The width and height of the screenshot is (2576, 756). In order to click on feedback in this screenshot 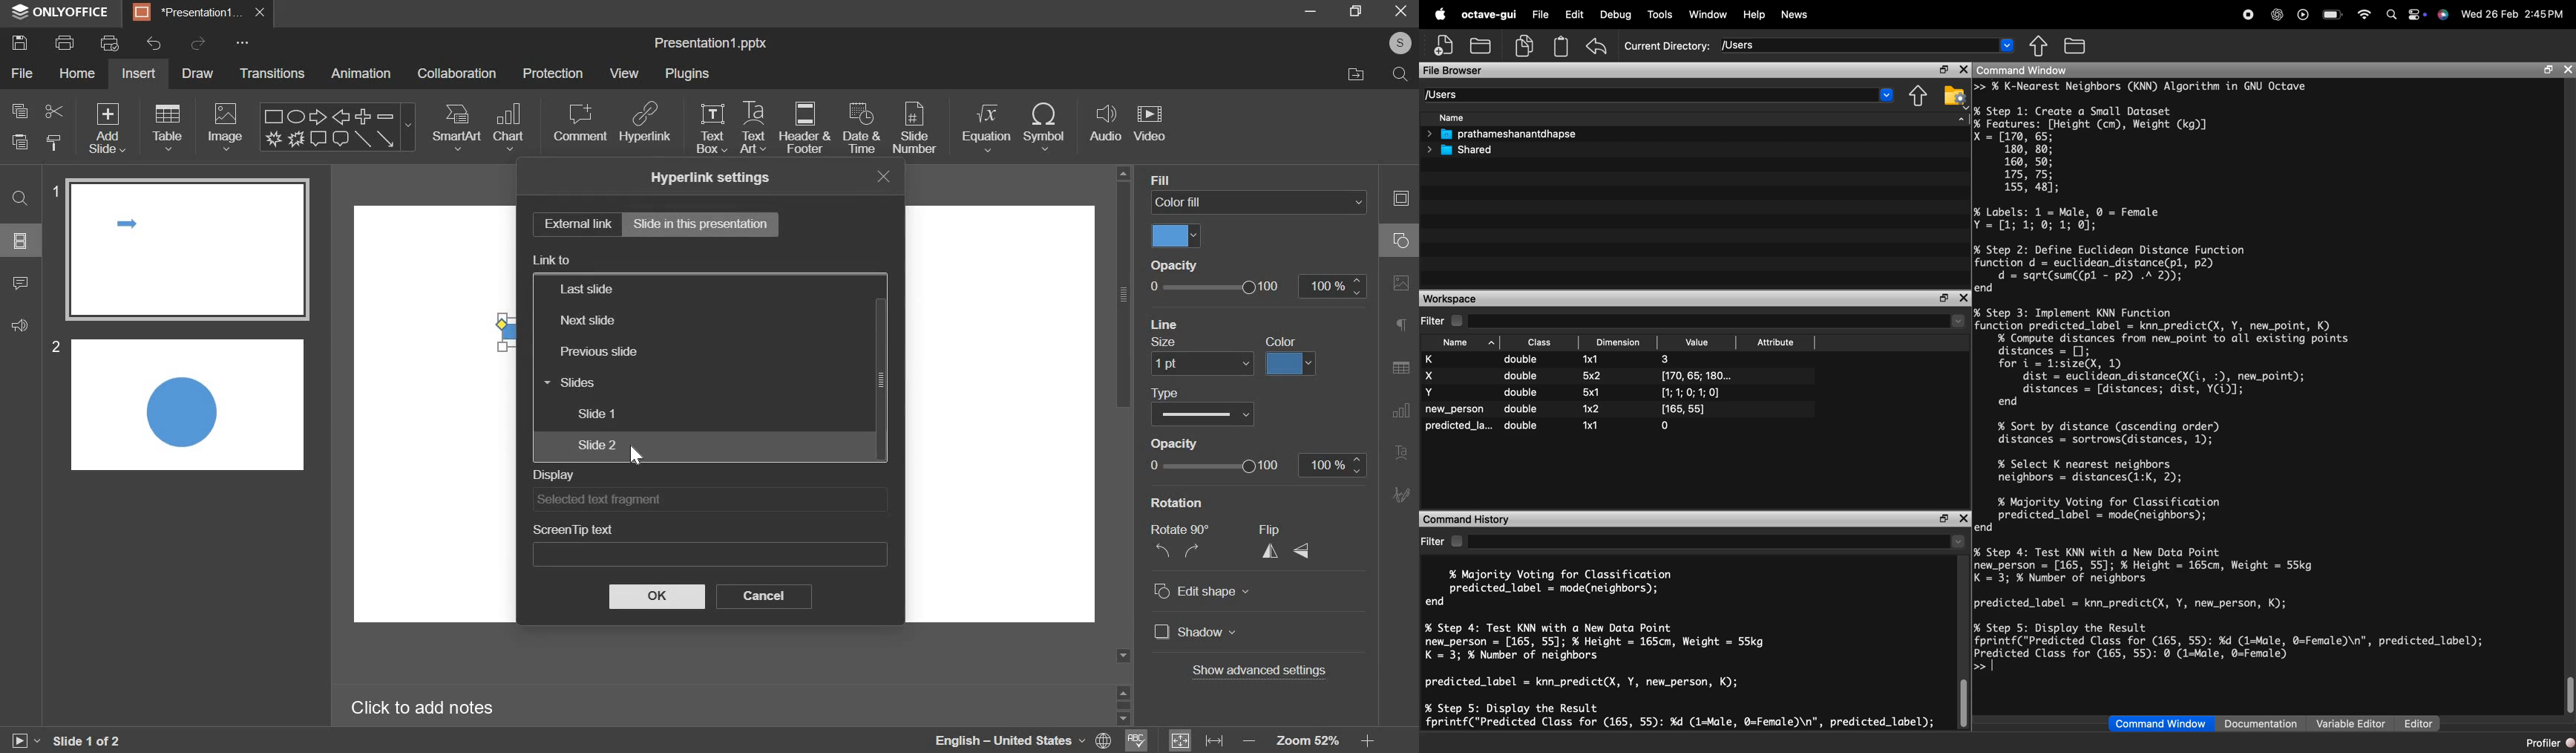, I will do `click(19, 325)`.